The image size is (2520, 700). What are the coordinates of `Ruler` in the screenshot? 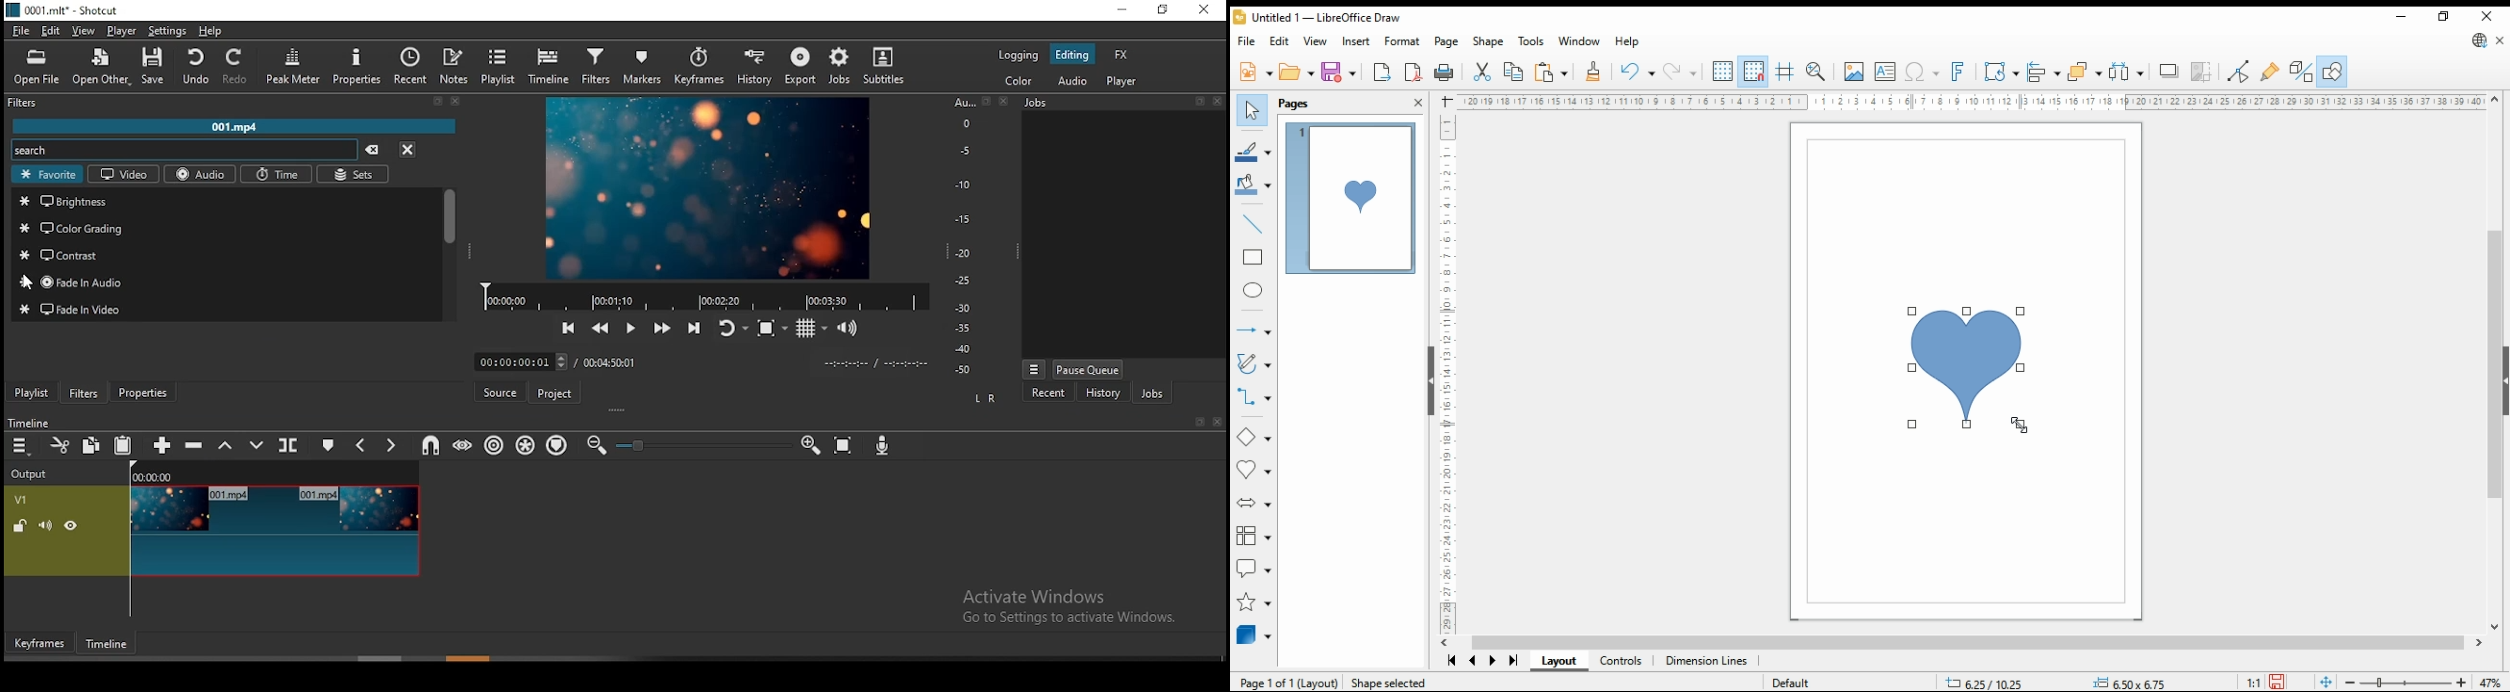 It's located at (1973, 102).